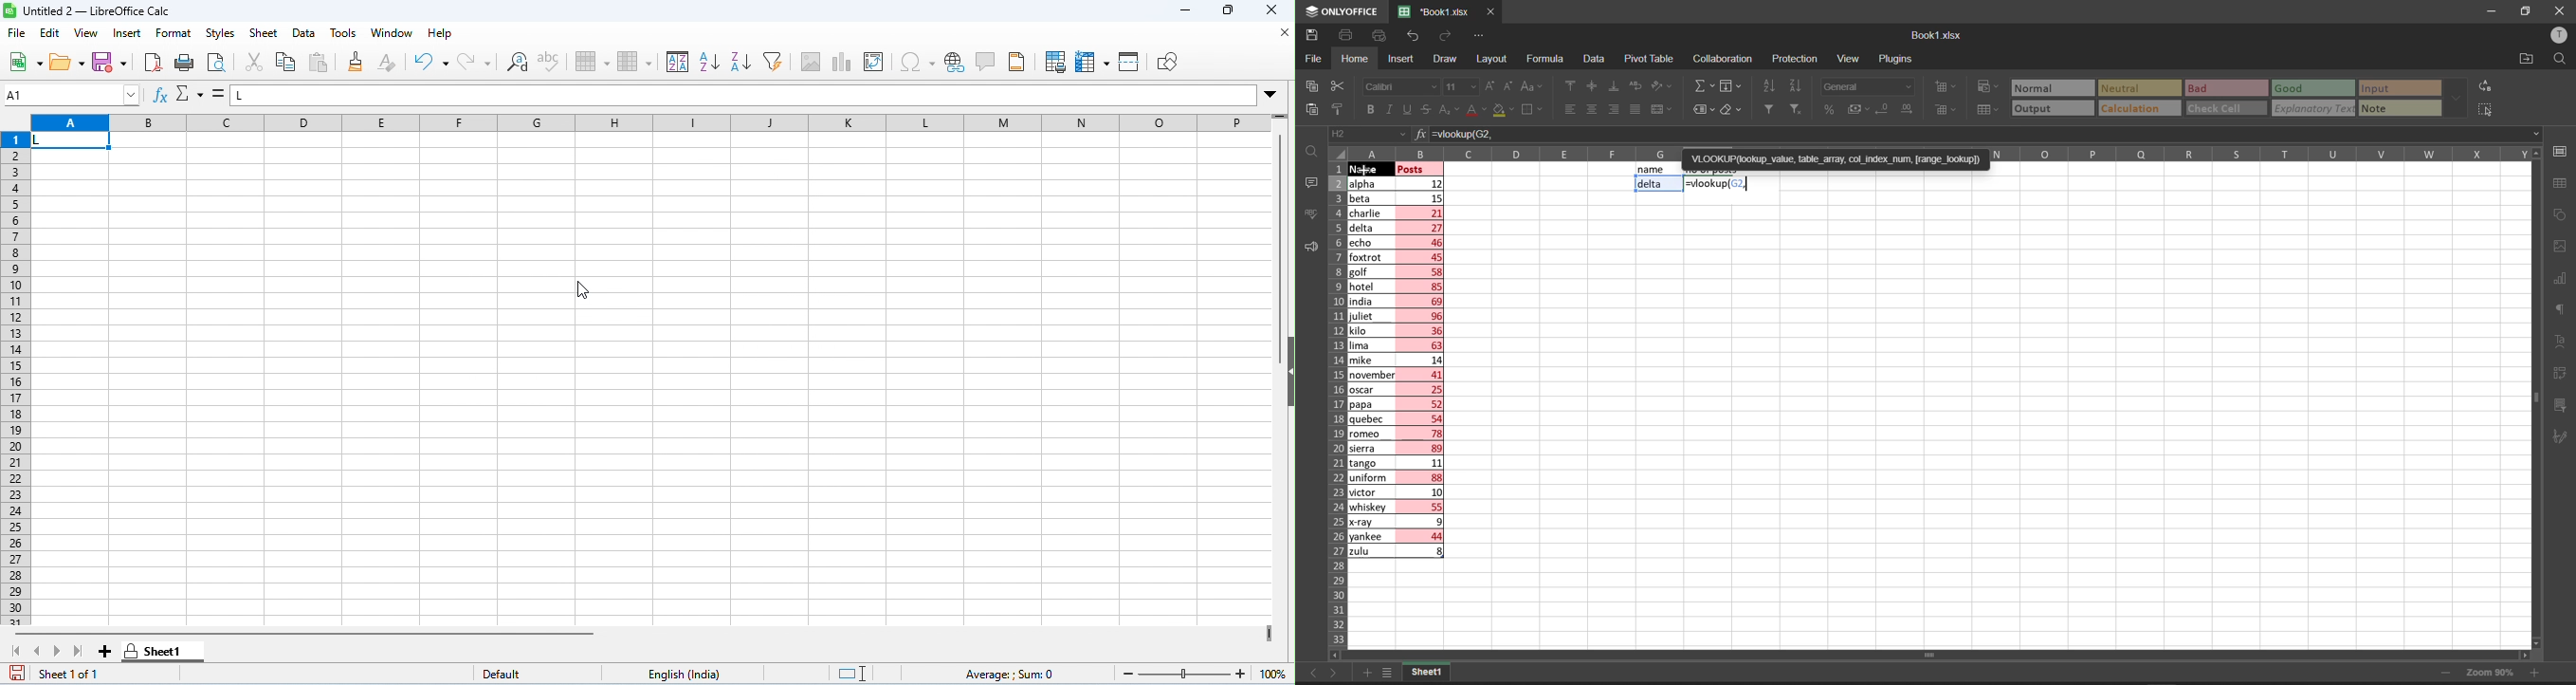  What do you see at coordinates (153, 62) in the screenshot?
I see `export pdf` at bounding box center [153, 62].